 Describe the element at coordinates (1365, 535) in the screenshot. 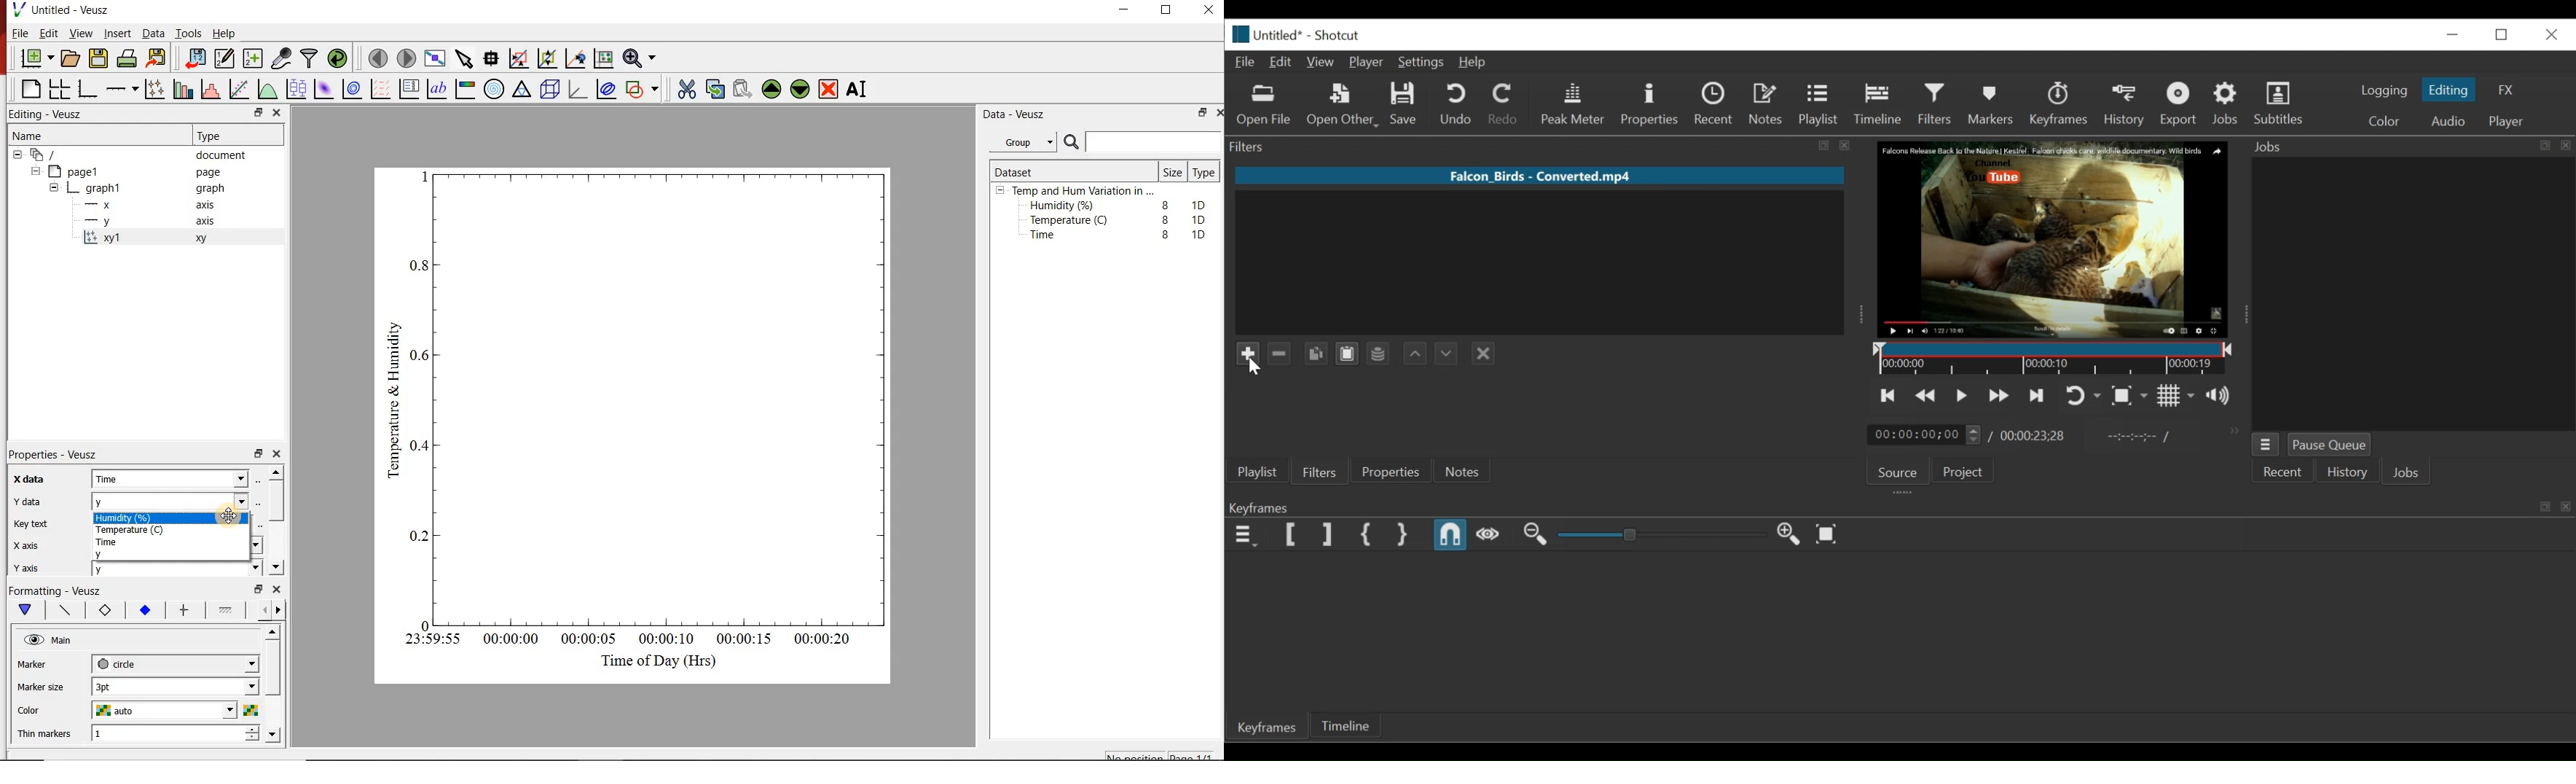

I see `Set First Simple Keyframe` at that location.